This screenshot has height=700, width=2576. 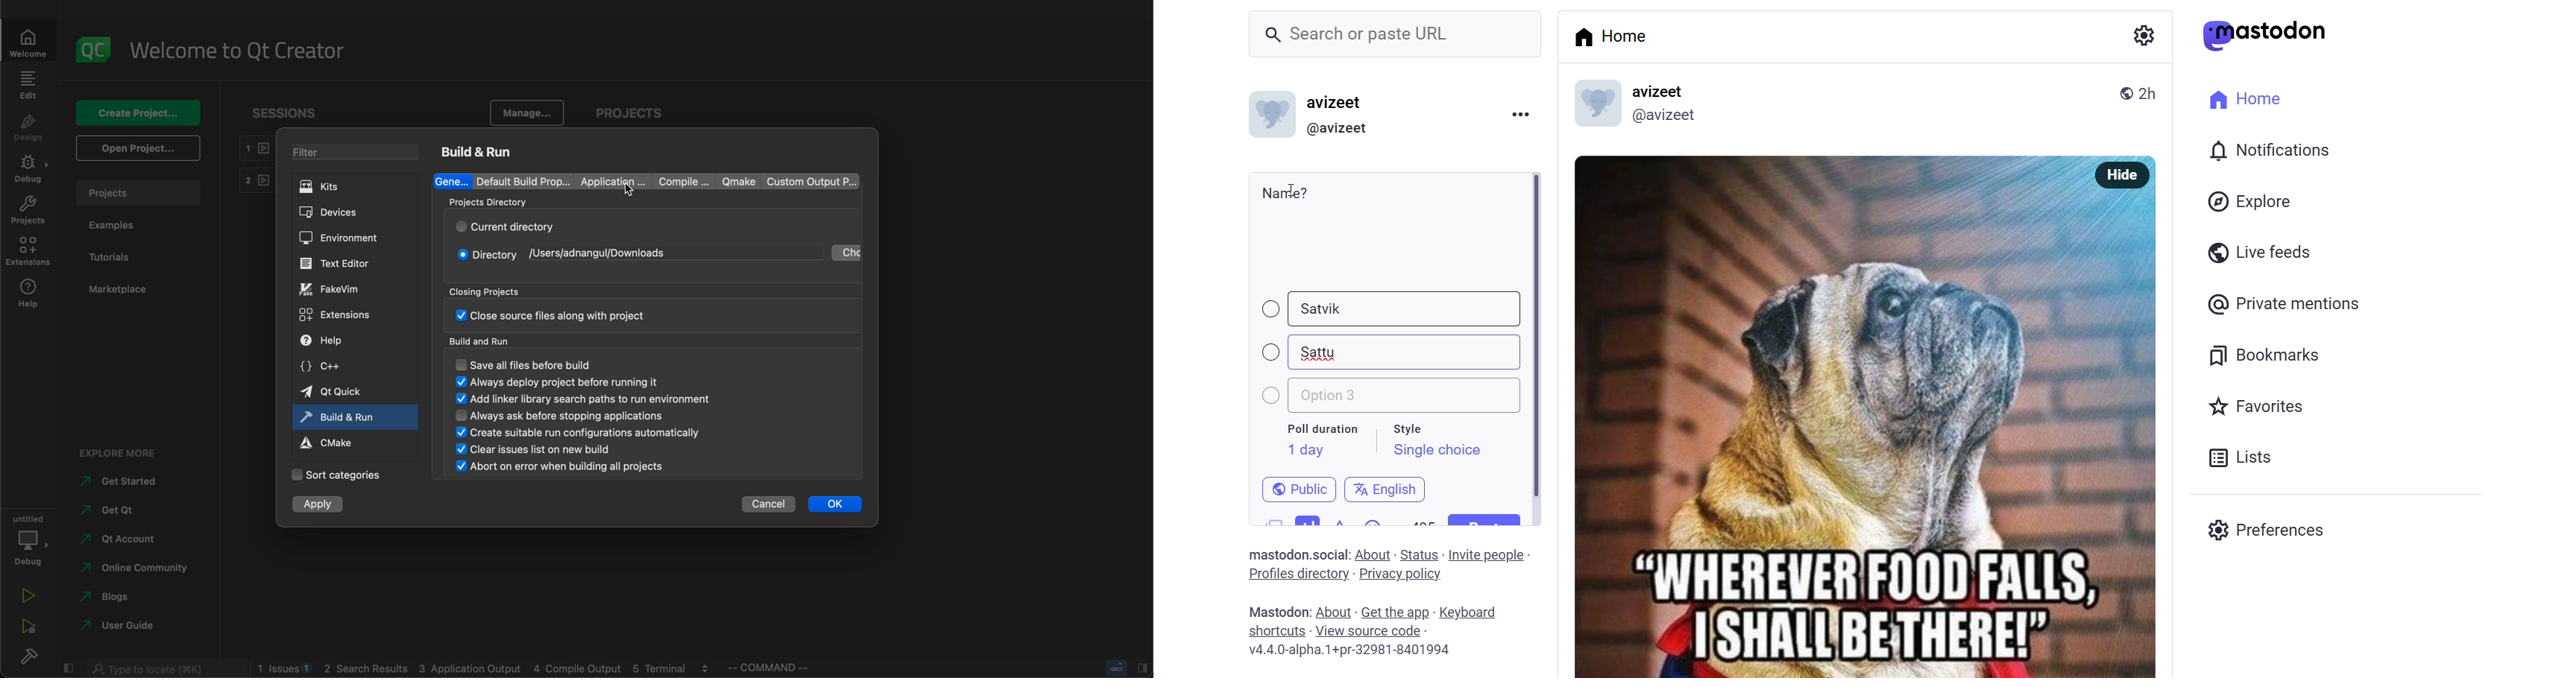 What do you see at coordinates (485, 668) in the screenshot?
I see `blogs` at bounding box center [485, 668].